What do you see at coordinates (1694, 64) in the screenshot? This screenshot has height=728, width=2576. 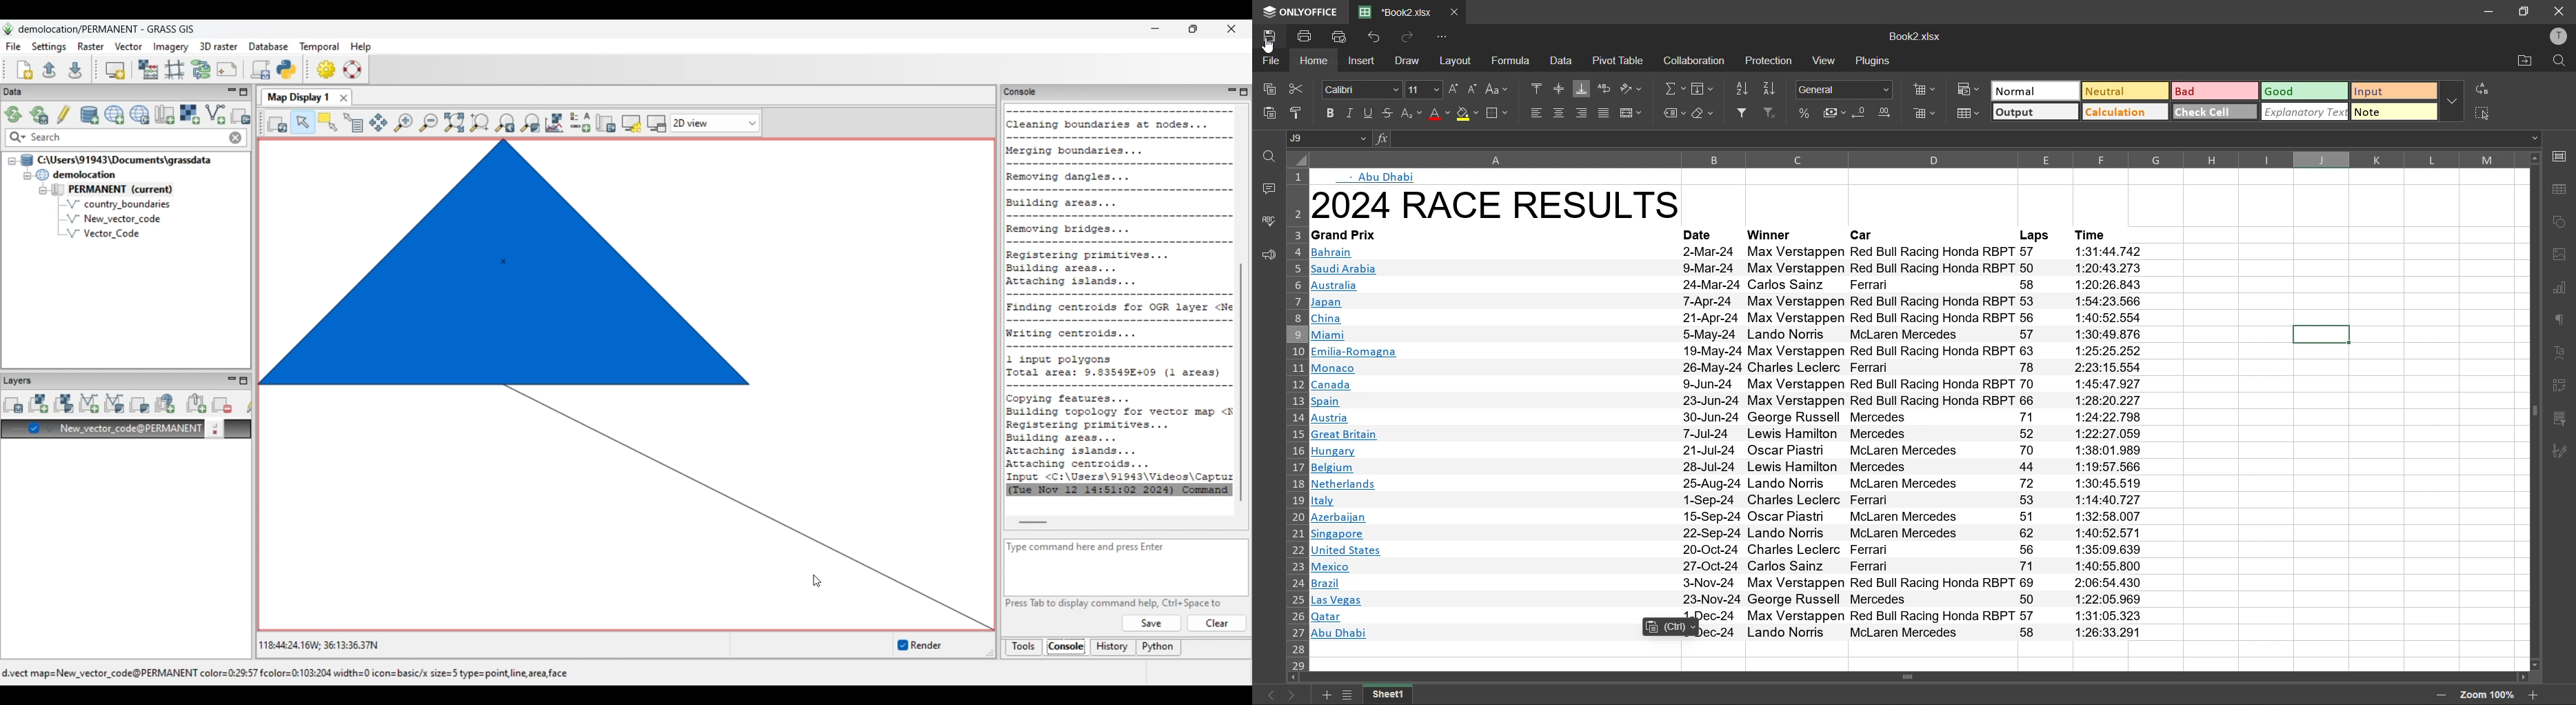 I see `collaboration` at bounding box center [1694, 64].